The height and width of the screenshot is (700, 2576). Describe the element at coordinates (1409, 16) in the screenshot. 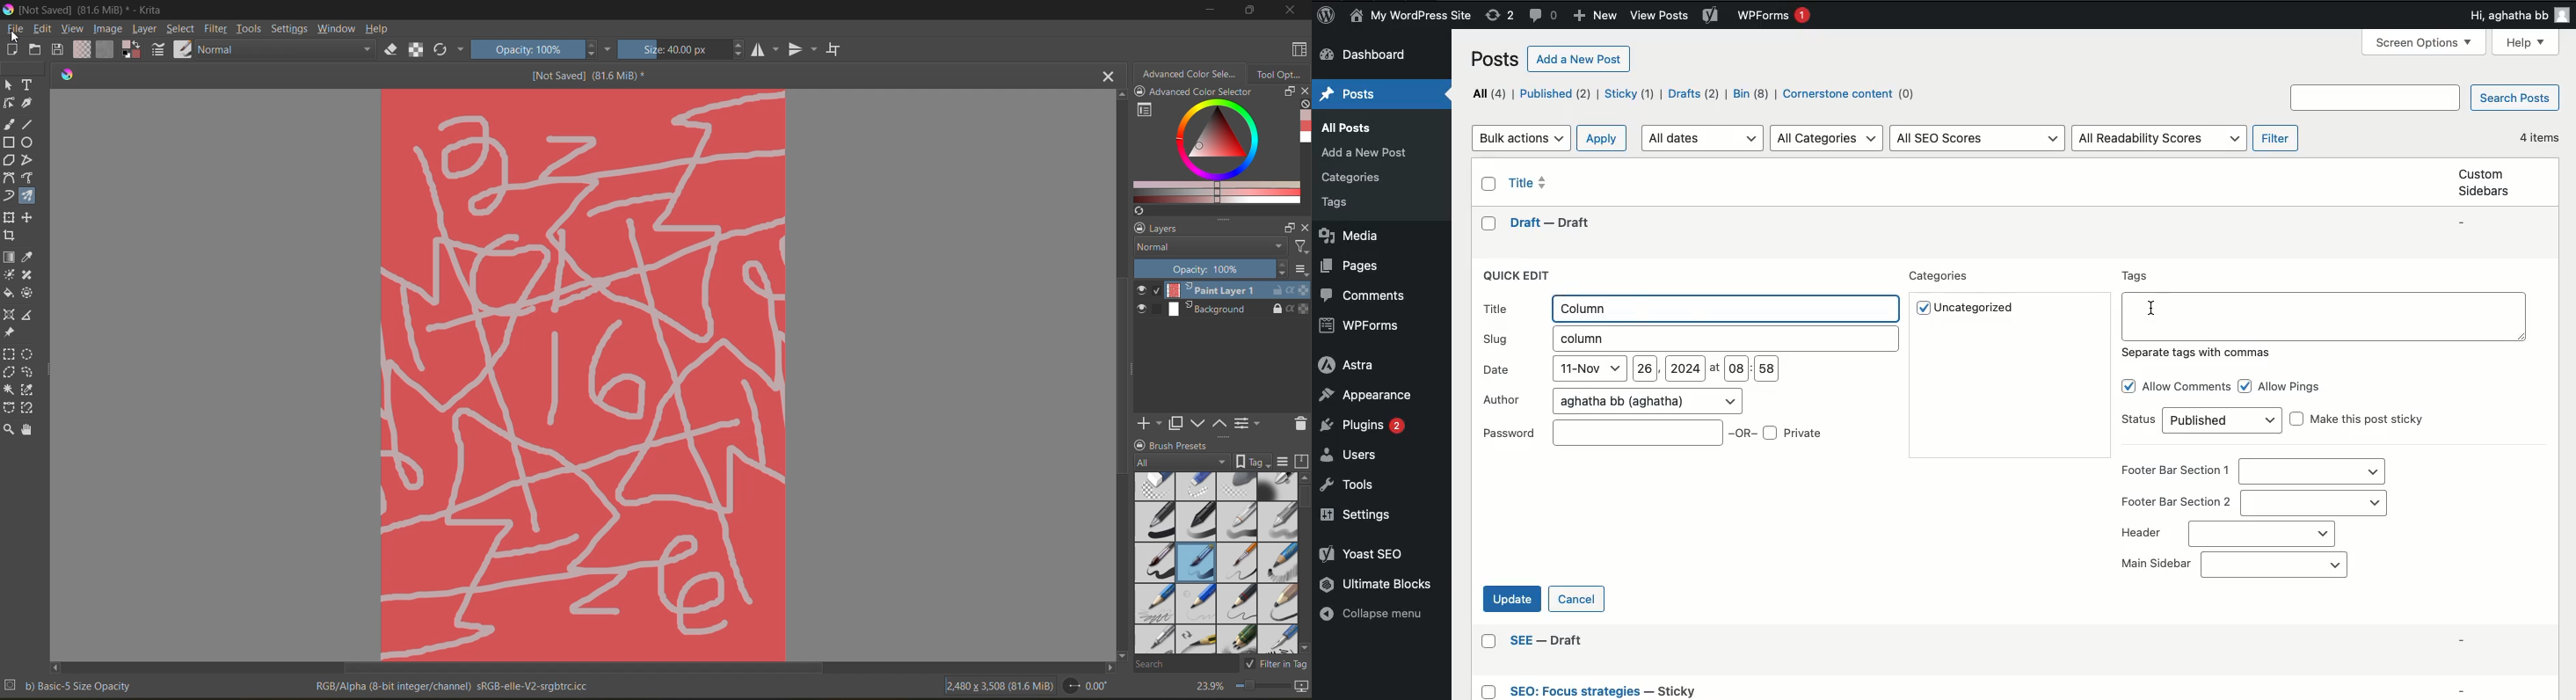

I see `Name` at that location.